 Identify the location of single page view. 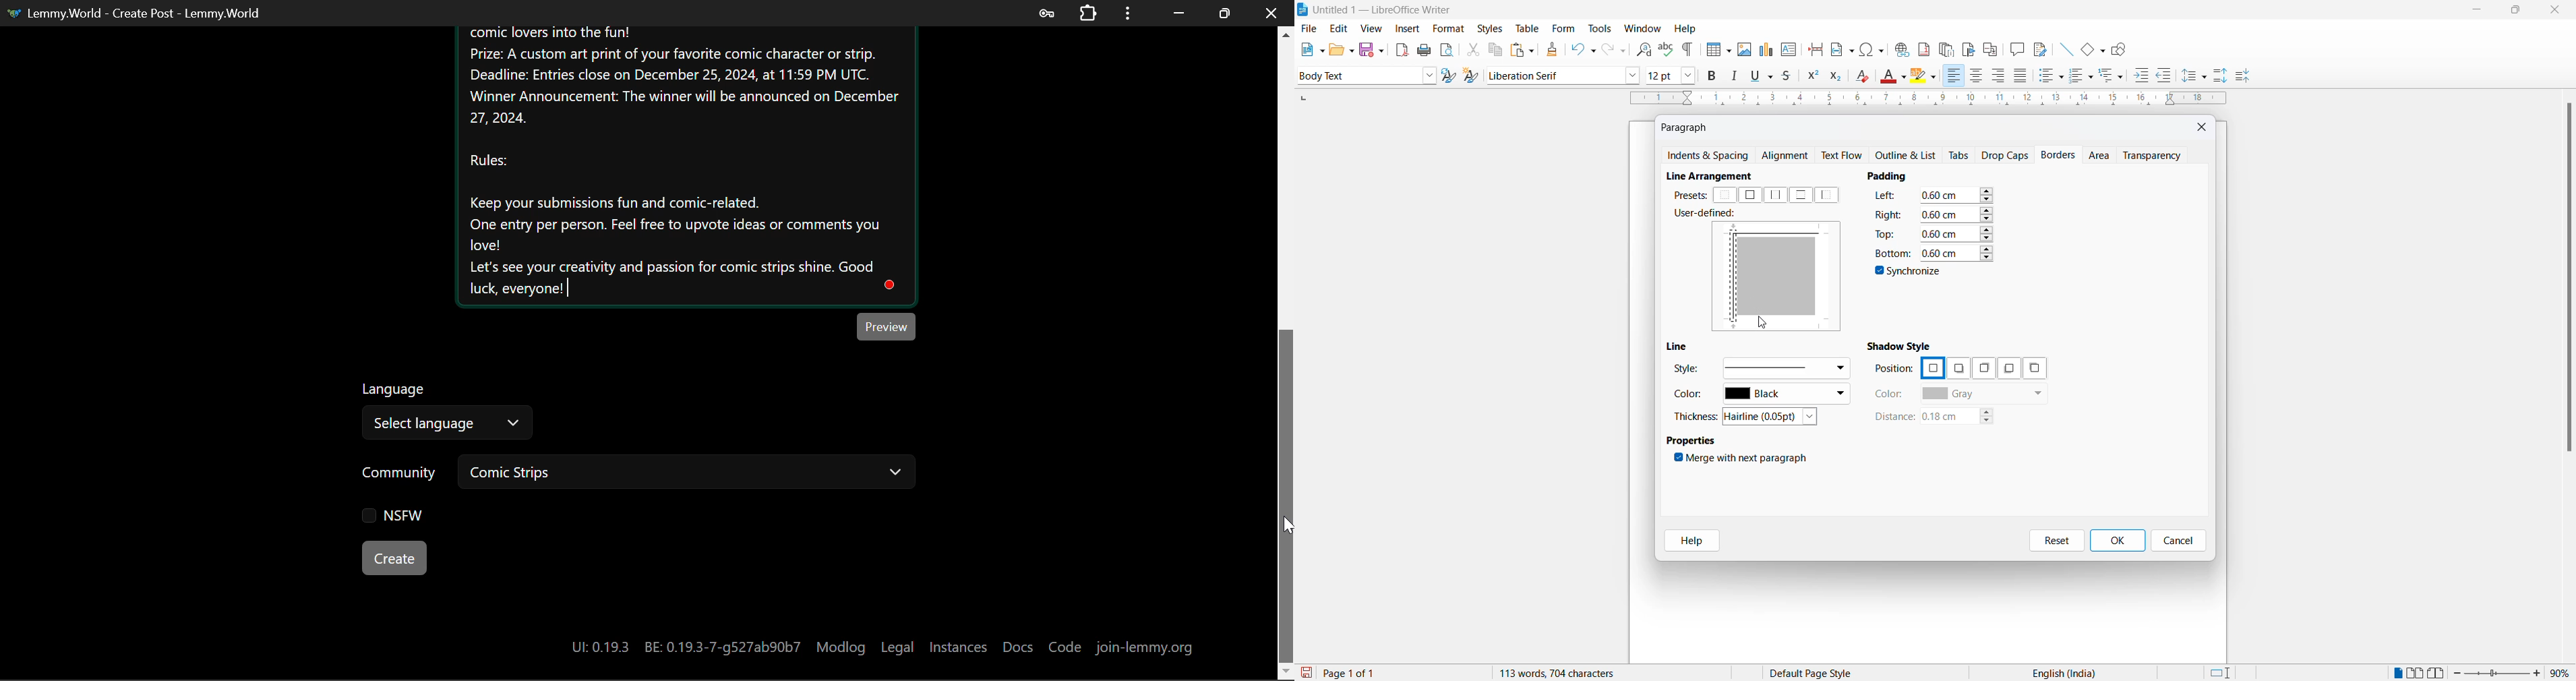
(2397, 673).